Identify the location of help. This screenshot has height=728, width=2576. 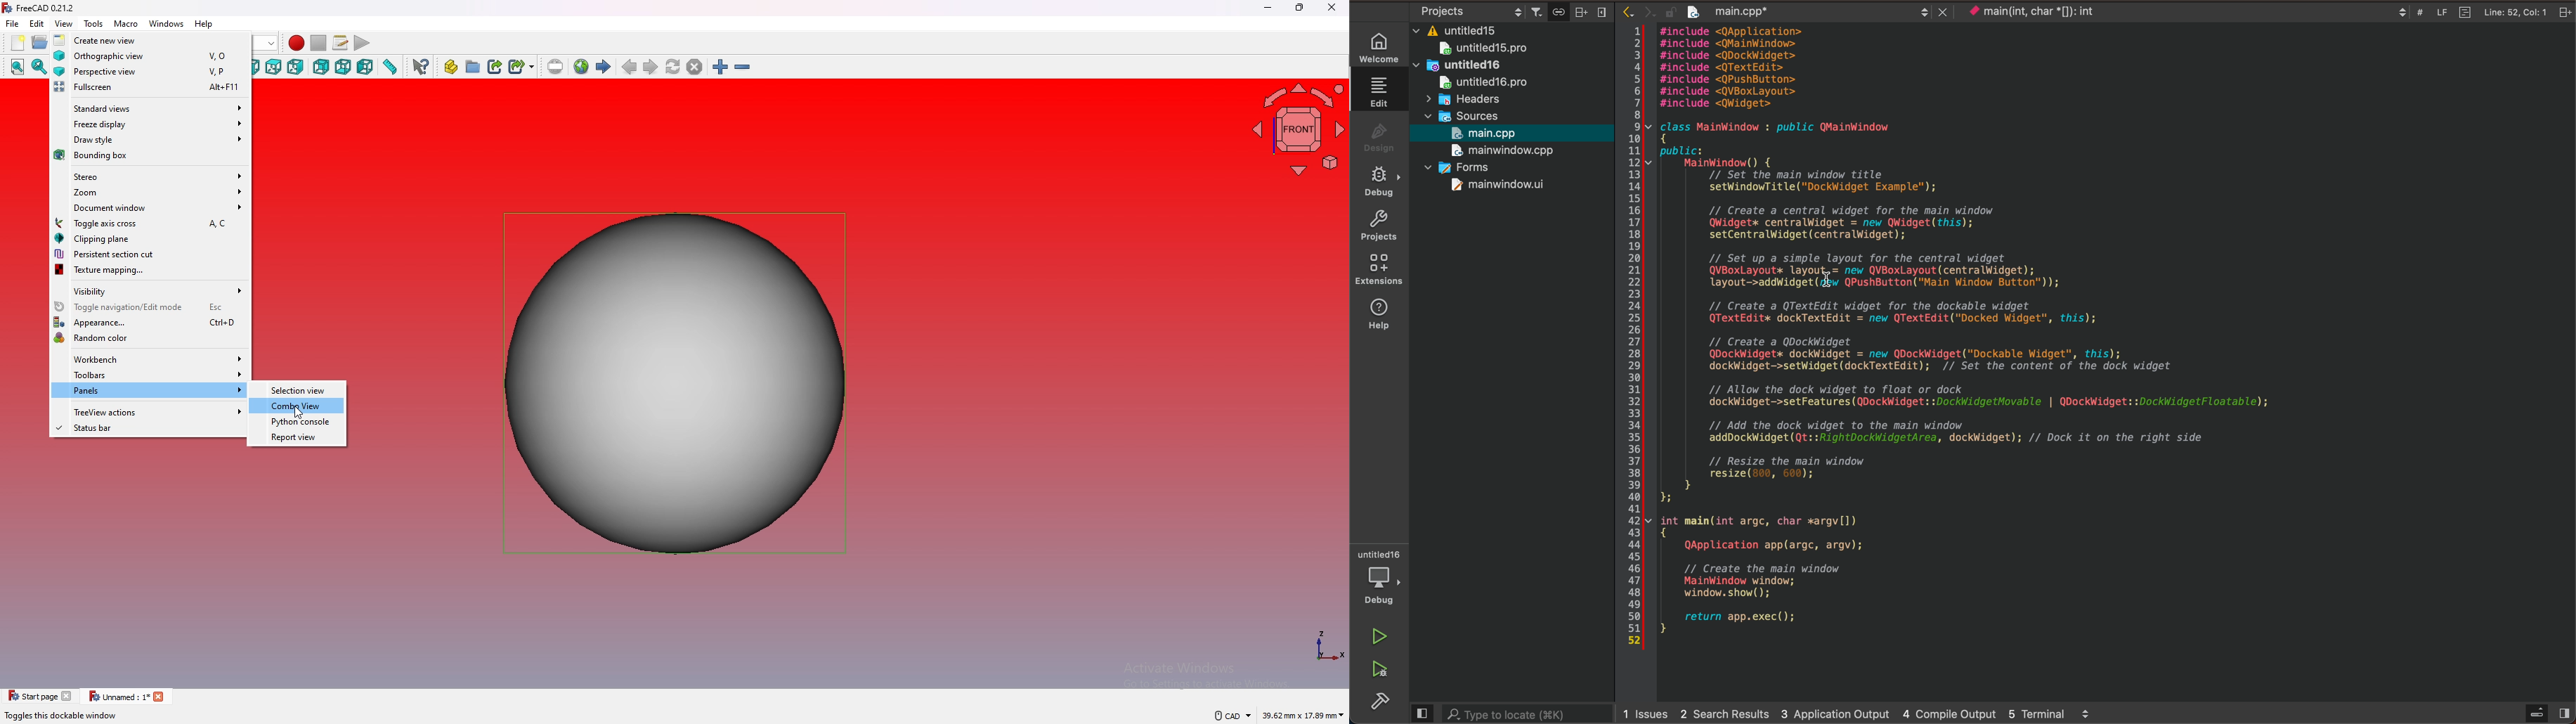
(1378, 318).